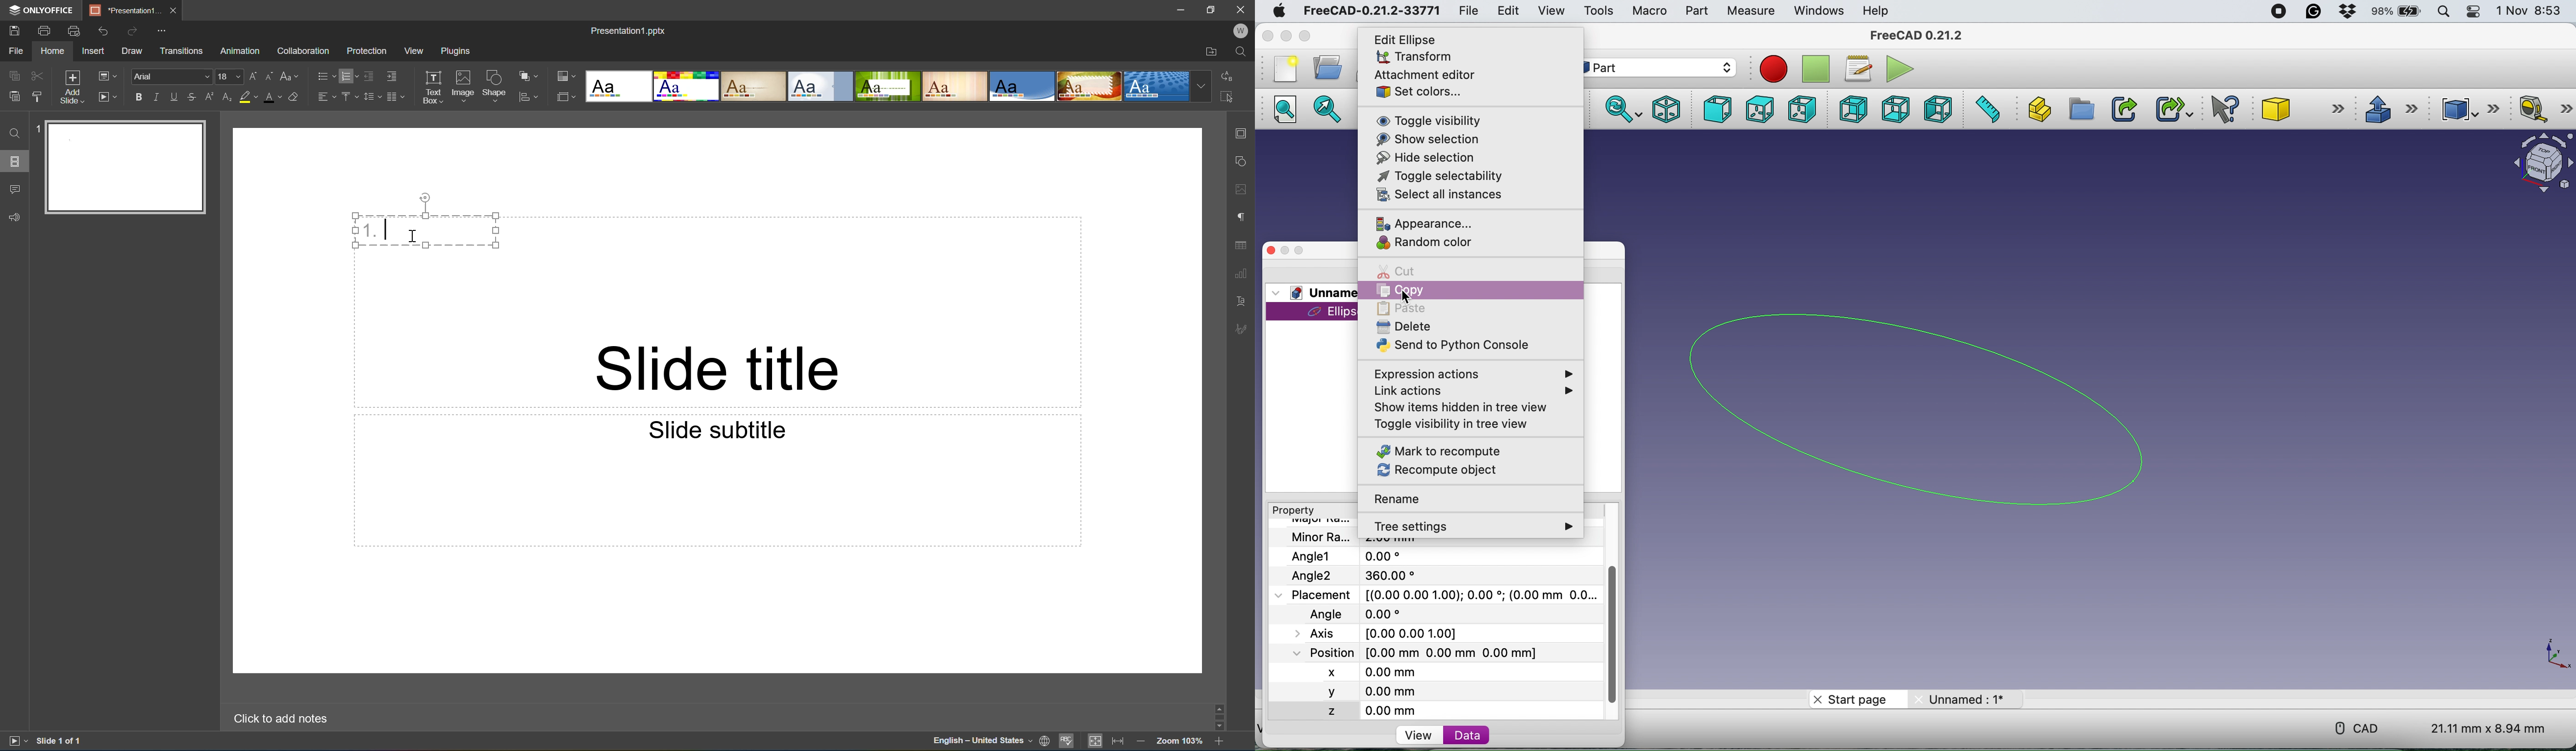  I want to click on Increment font size, so click(257, 74).